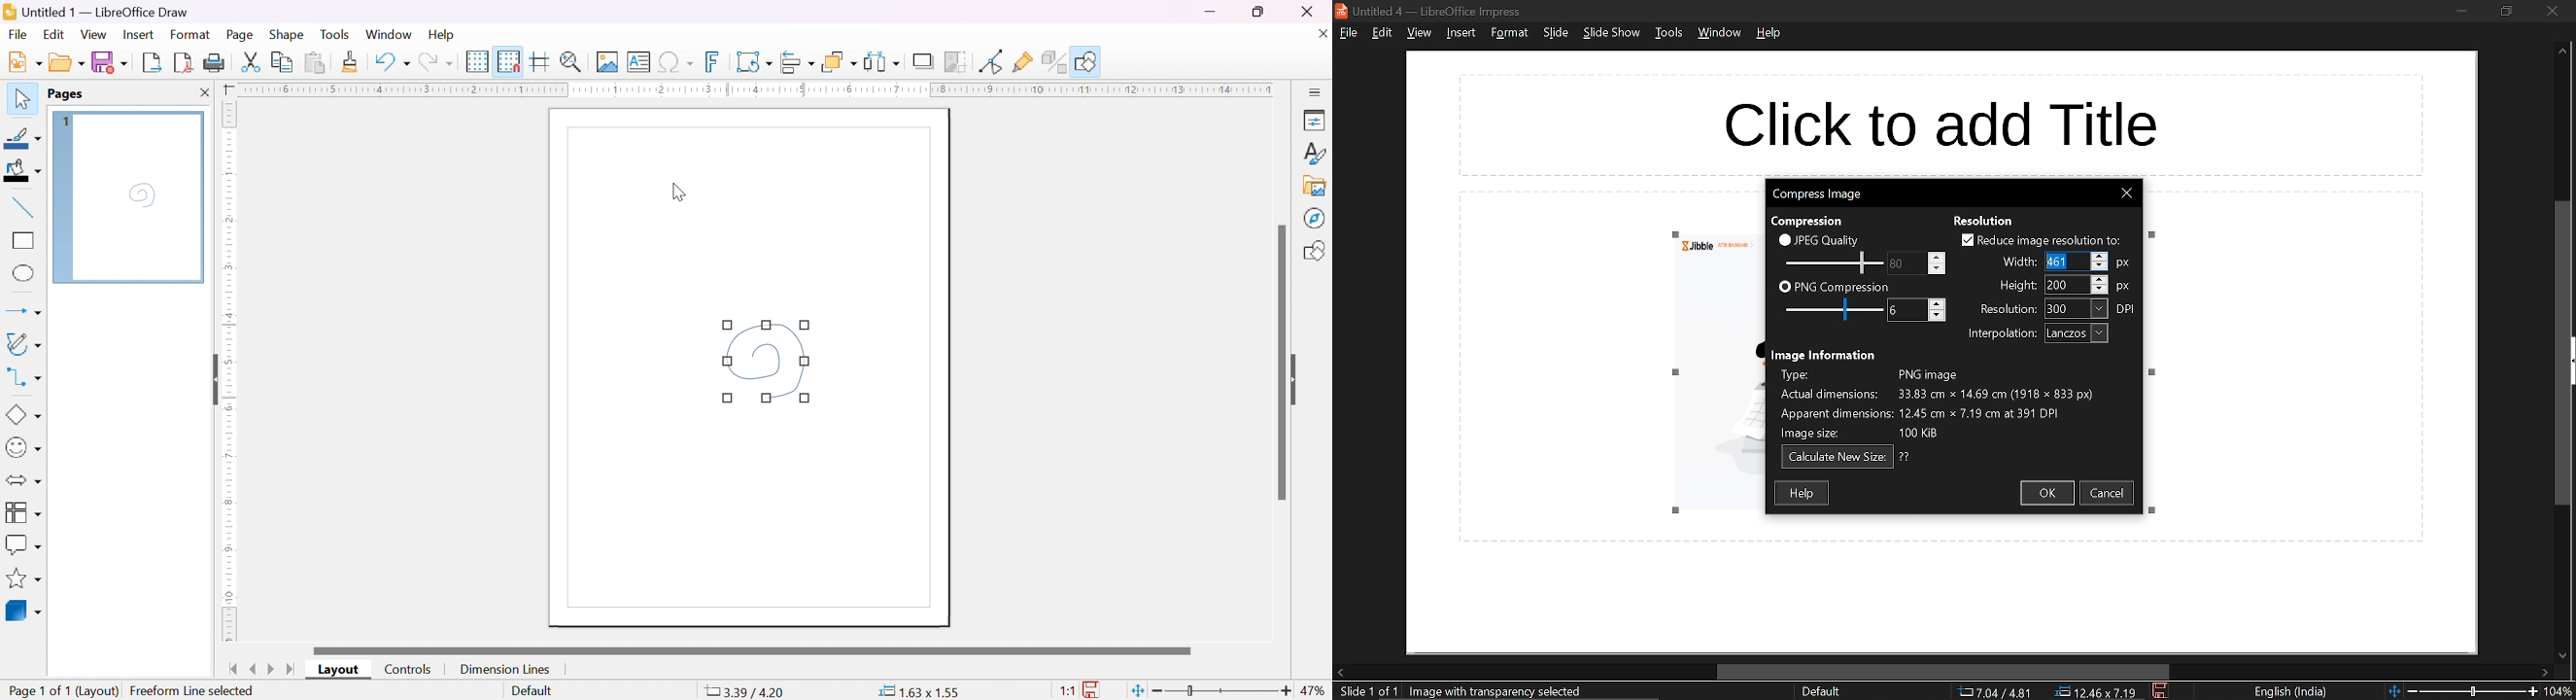 This screenshot has width=2576, height=700. What do you see at coordinates (1431, 10) in the screenshot?
I see `current window` at bounding box center [1431, 10].